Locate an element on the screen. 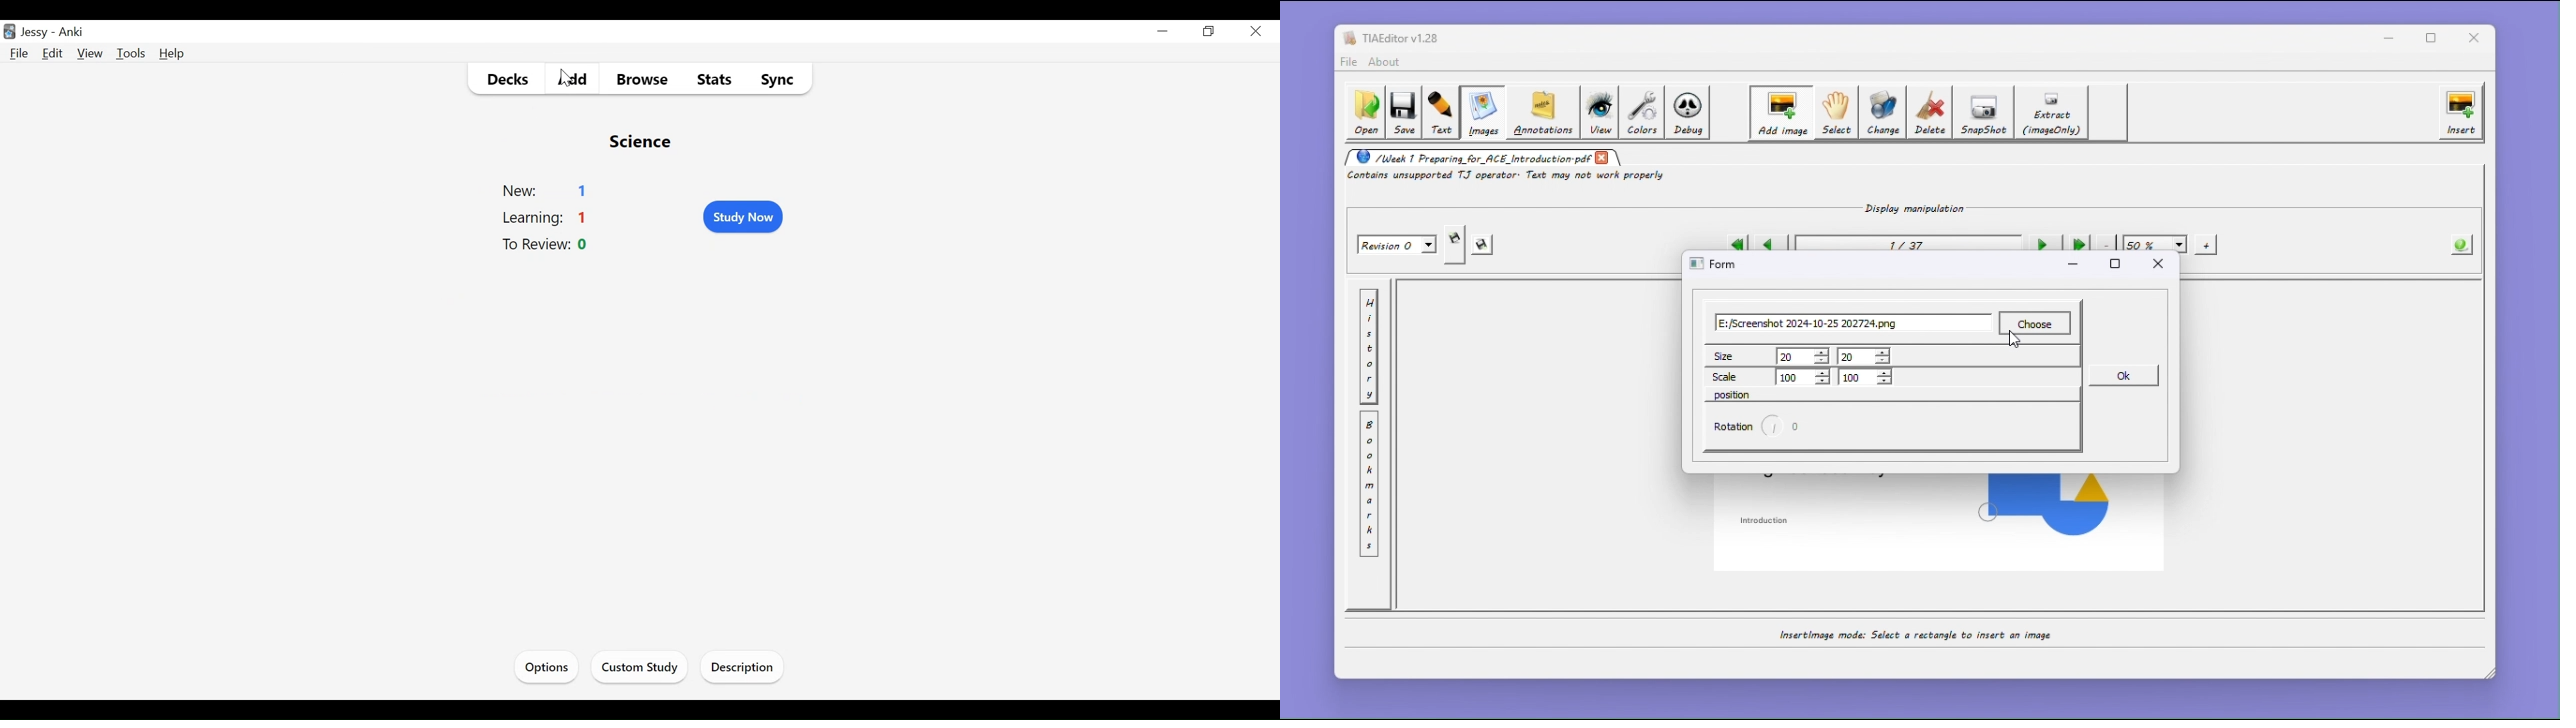  Close is located at coordinates (1254, 33).